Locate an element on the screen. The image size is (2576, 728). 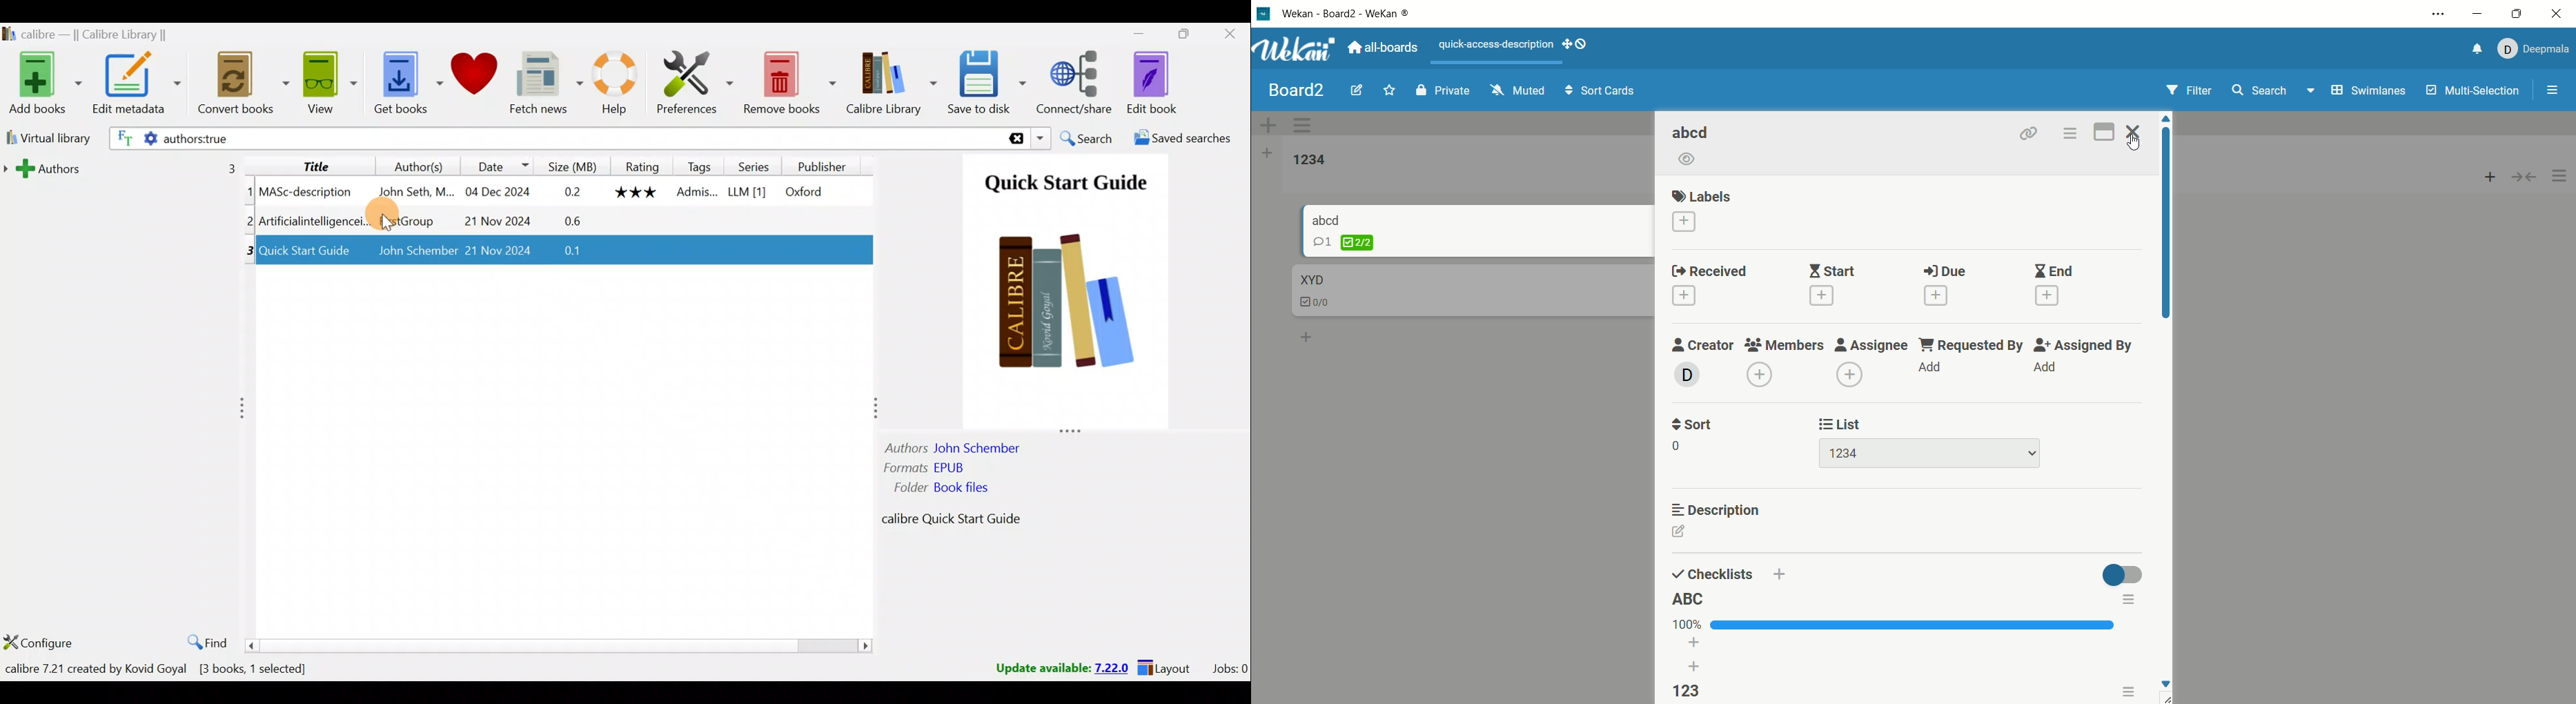
Edit book is located at coordinates (1152, 82).